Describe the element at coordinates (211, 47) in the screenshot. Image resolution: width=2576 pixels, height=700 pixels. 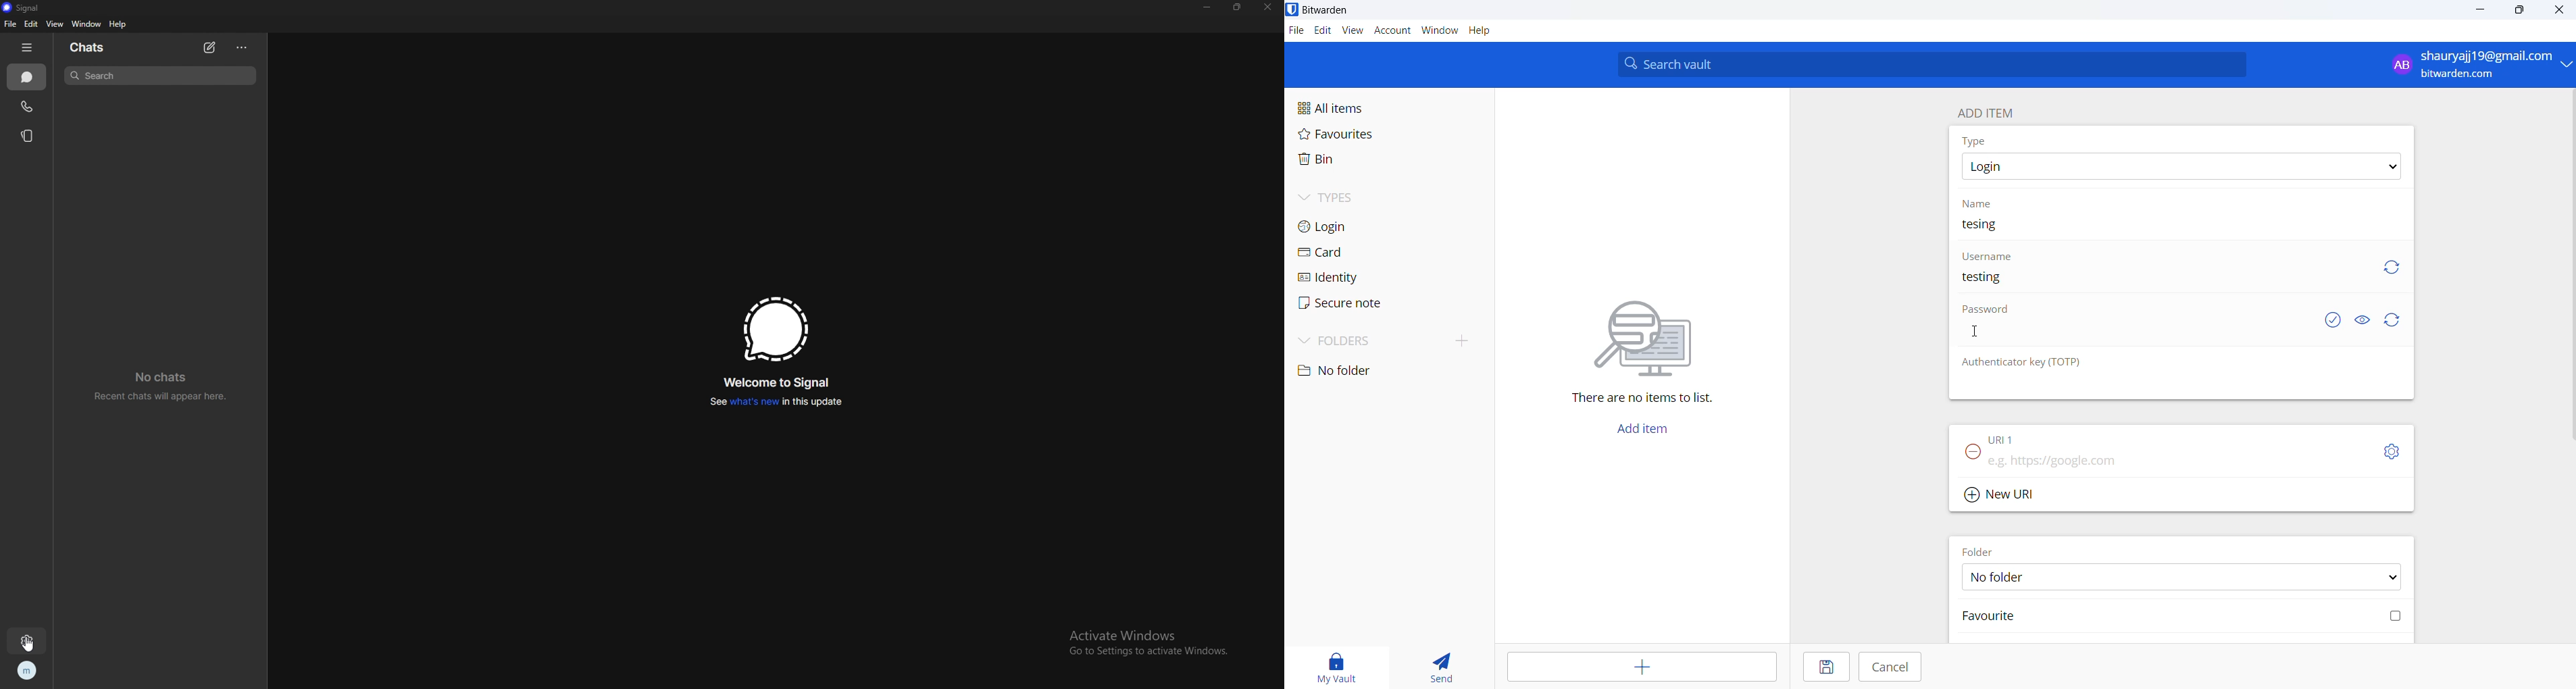
I see `new chat` at that location.